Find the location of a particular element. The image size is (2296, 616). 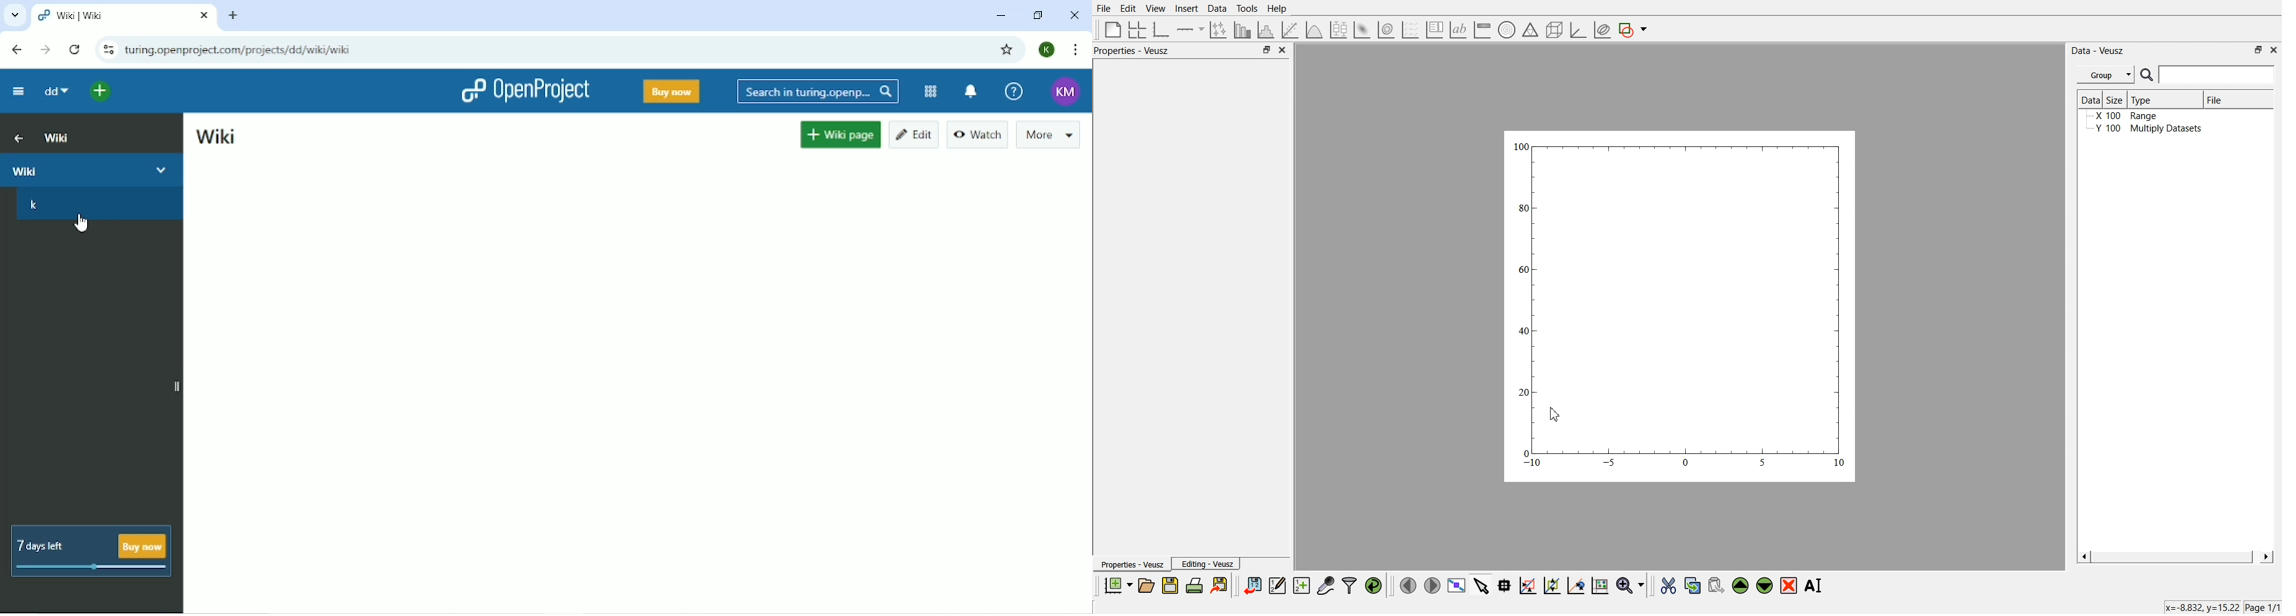

Up is located at coordinates (16, 137).